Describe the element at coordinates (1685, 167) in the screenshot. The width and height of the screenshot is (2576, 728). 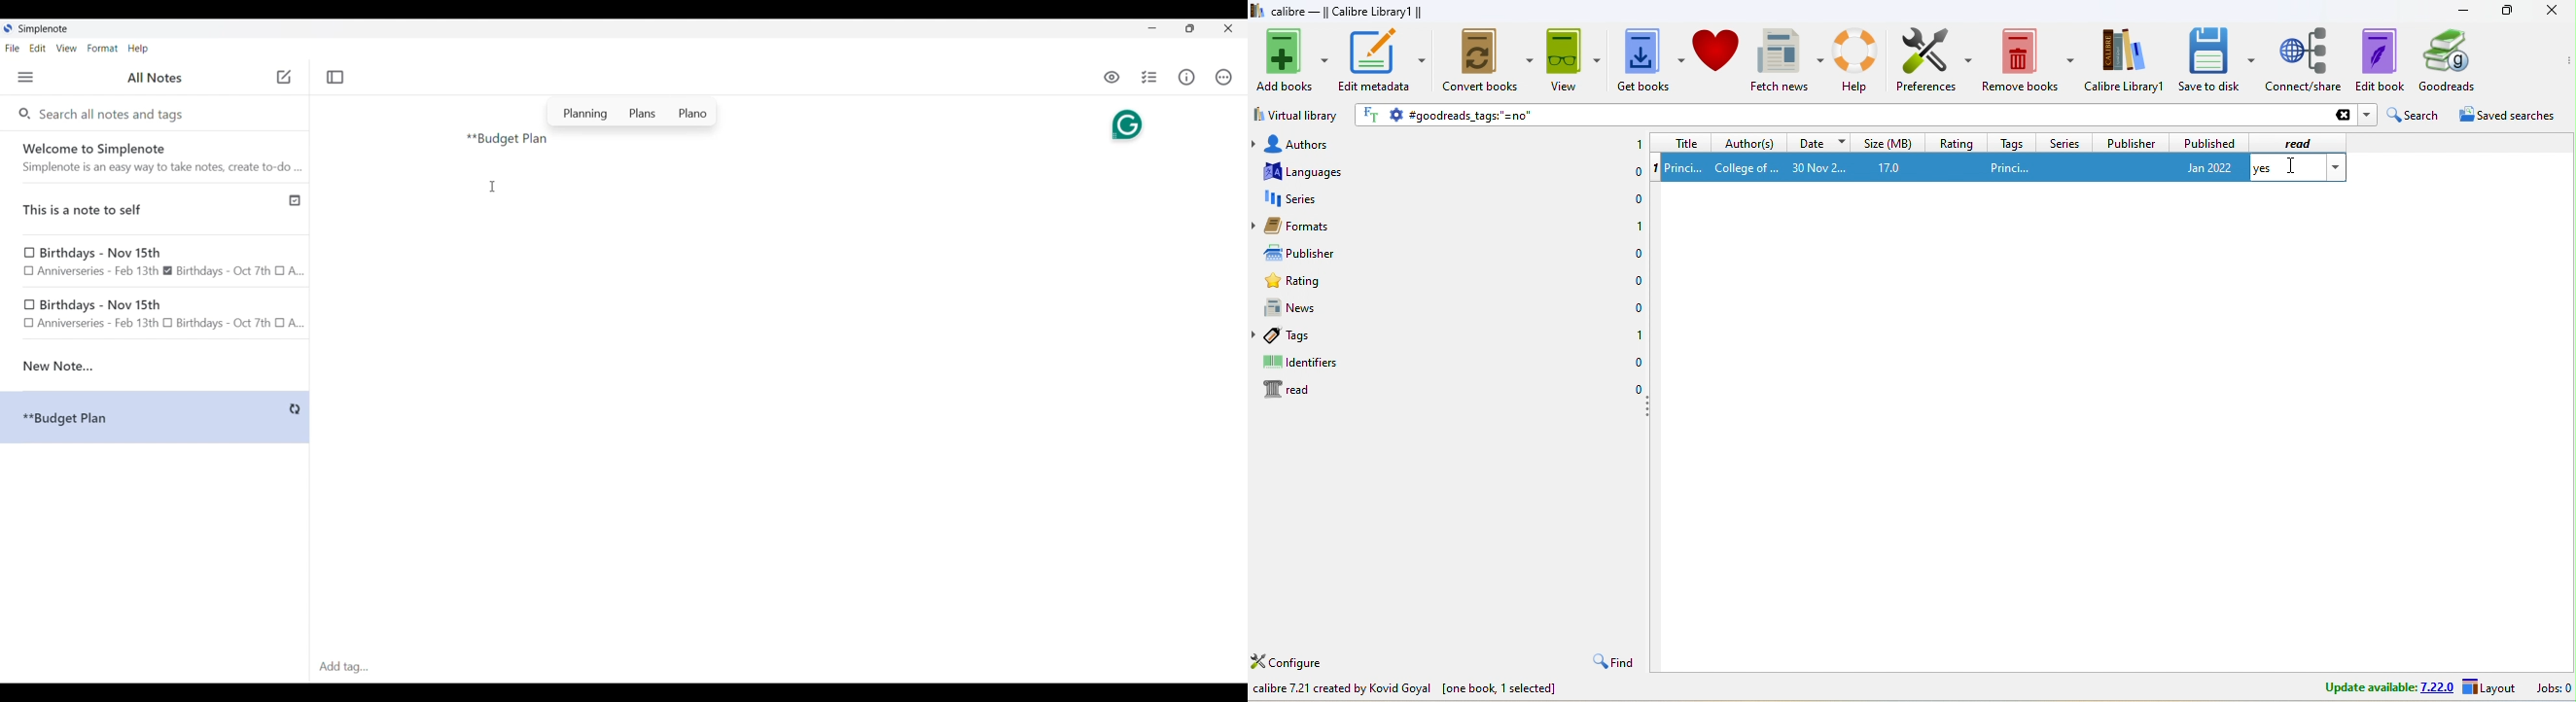
I see `1 princi  ` at that location.